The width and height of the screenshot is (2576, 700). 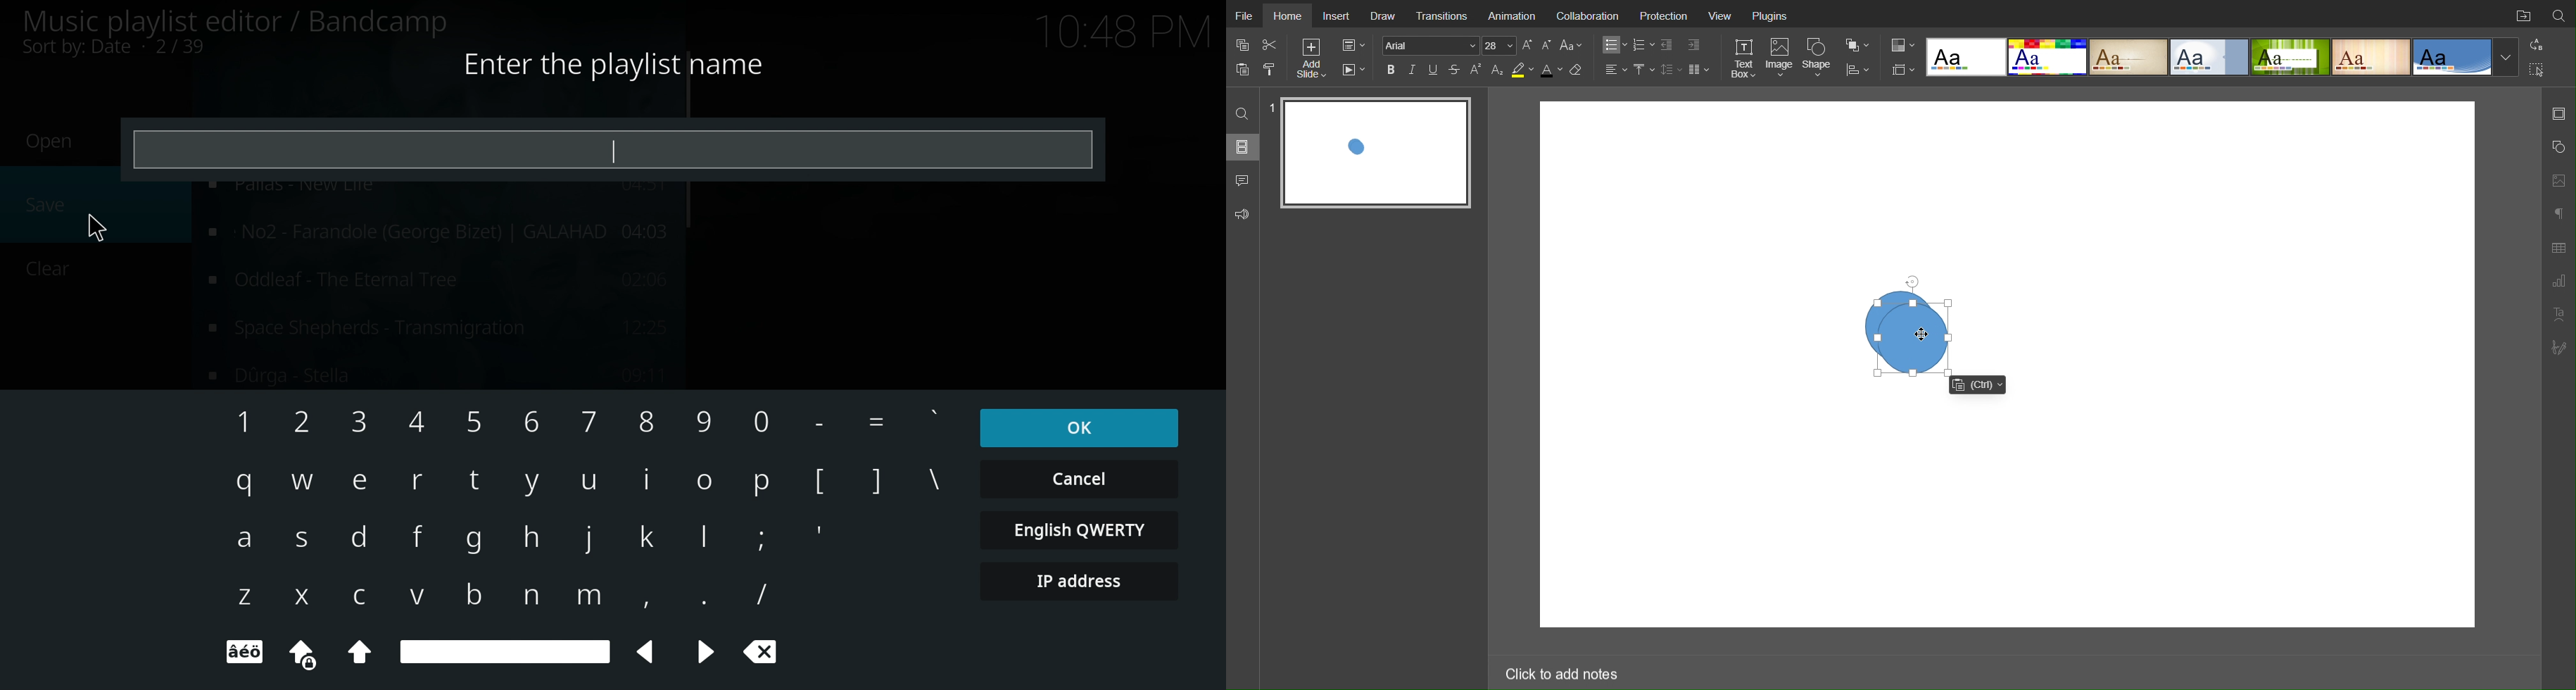 What do you see at coordinates (1244, 69) in the screenshot?
I see `paste` at bounding box center [1244, 69].